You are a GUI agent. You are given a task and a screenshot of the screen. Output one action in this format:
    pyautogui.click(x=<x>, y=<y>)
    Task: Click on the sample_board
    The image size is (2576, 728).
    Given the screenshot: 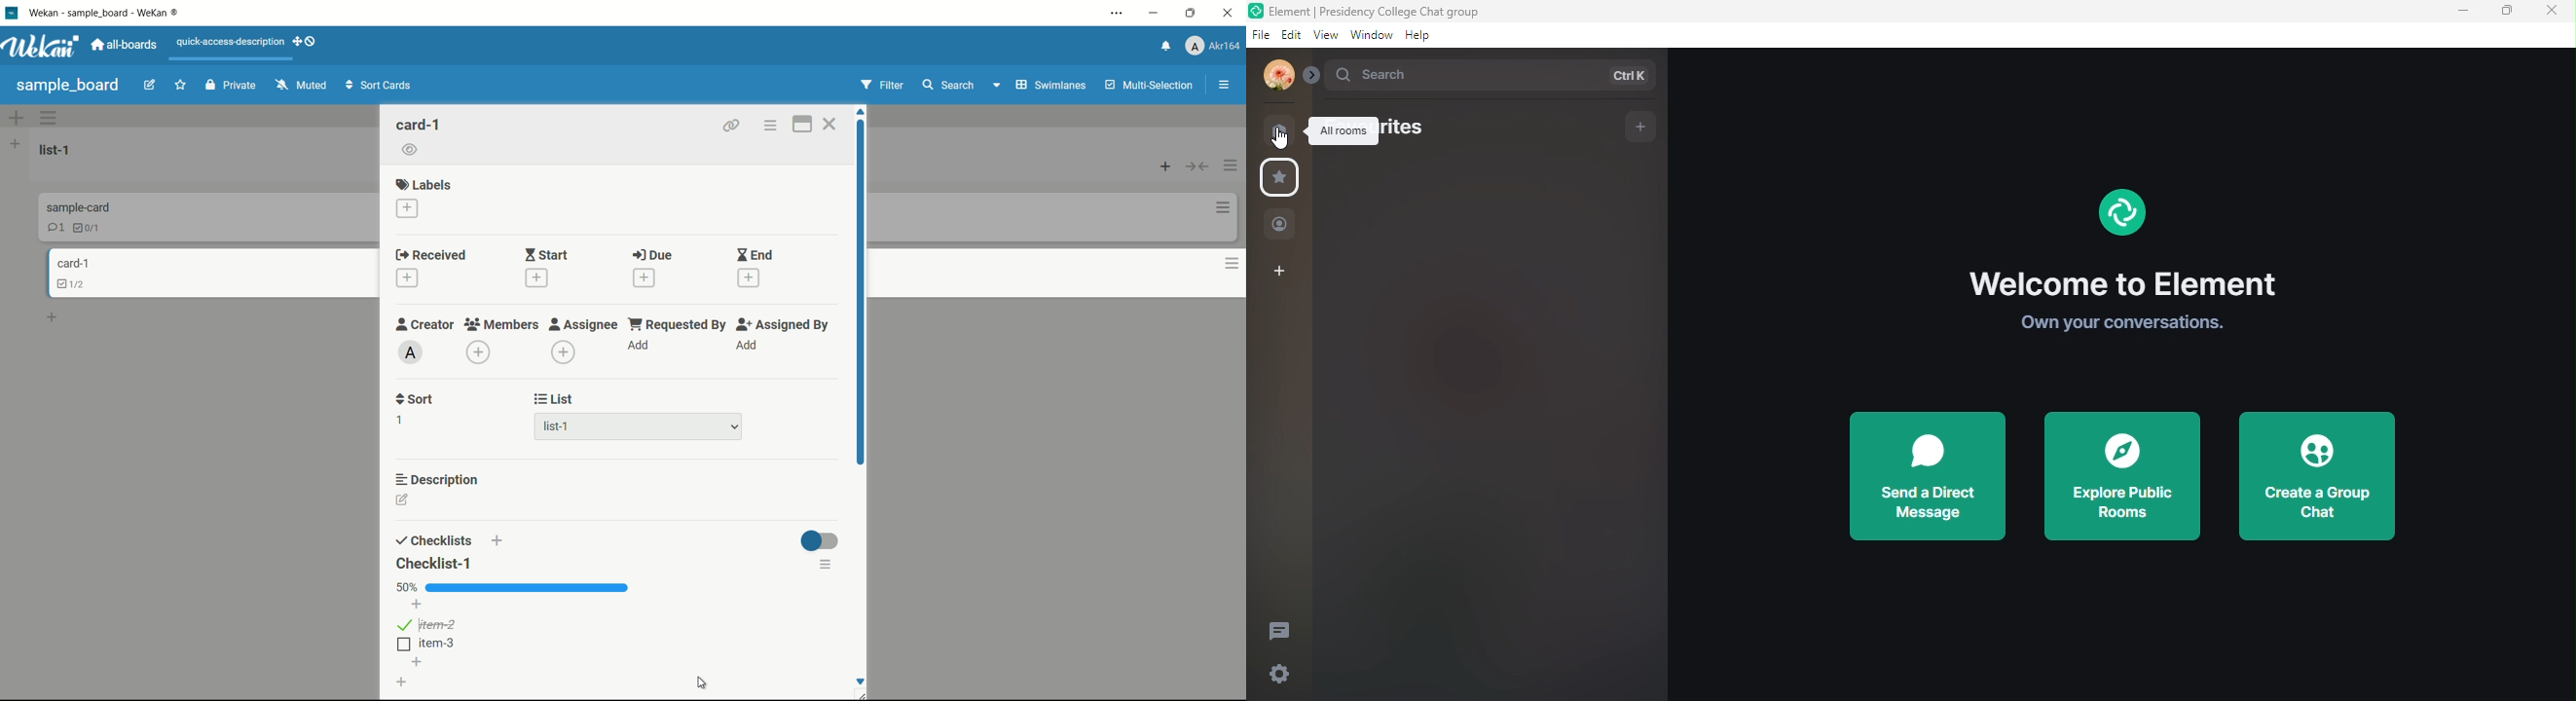 What is the action you would take?
    pyautogui.click(x=68, y=85)
    